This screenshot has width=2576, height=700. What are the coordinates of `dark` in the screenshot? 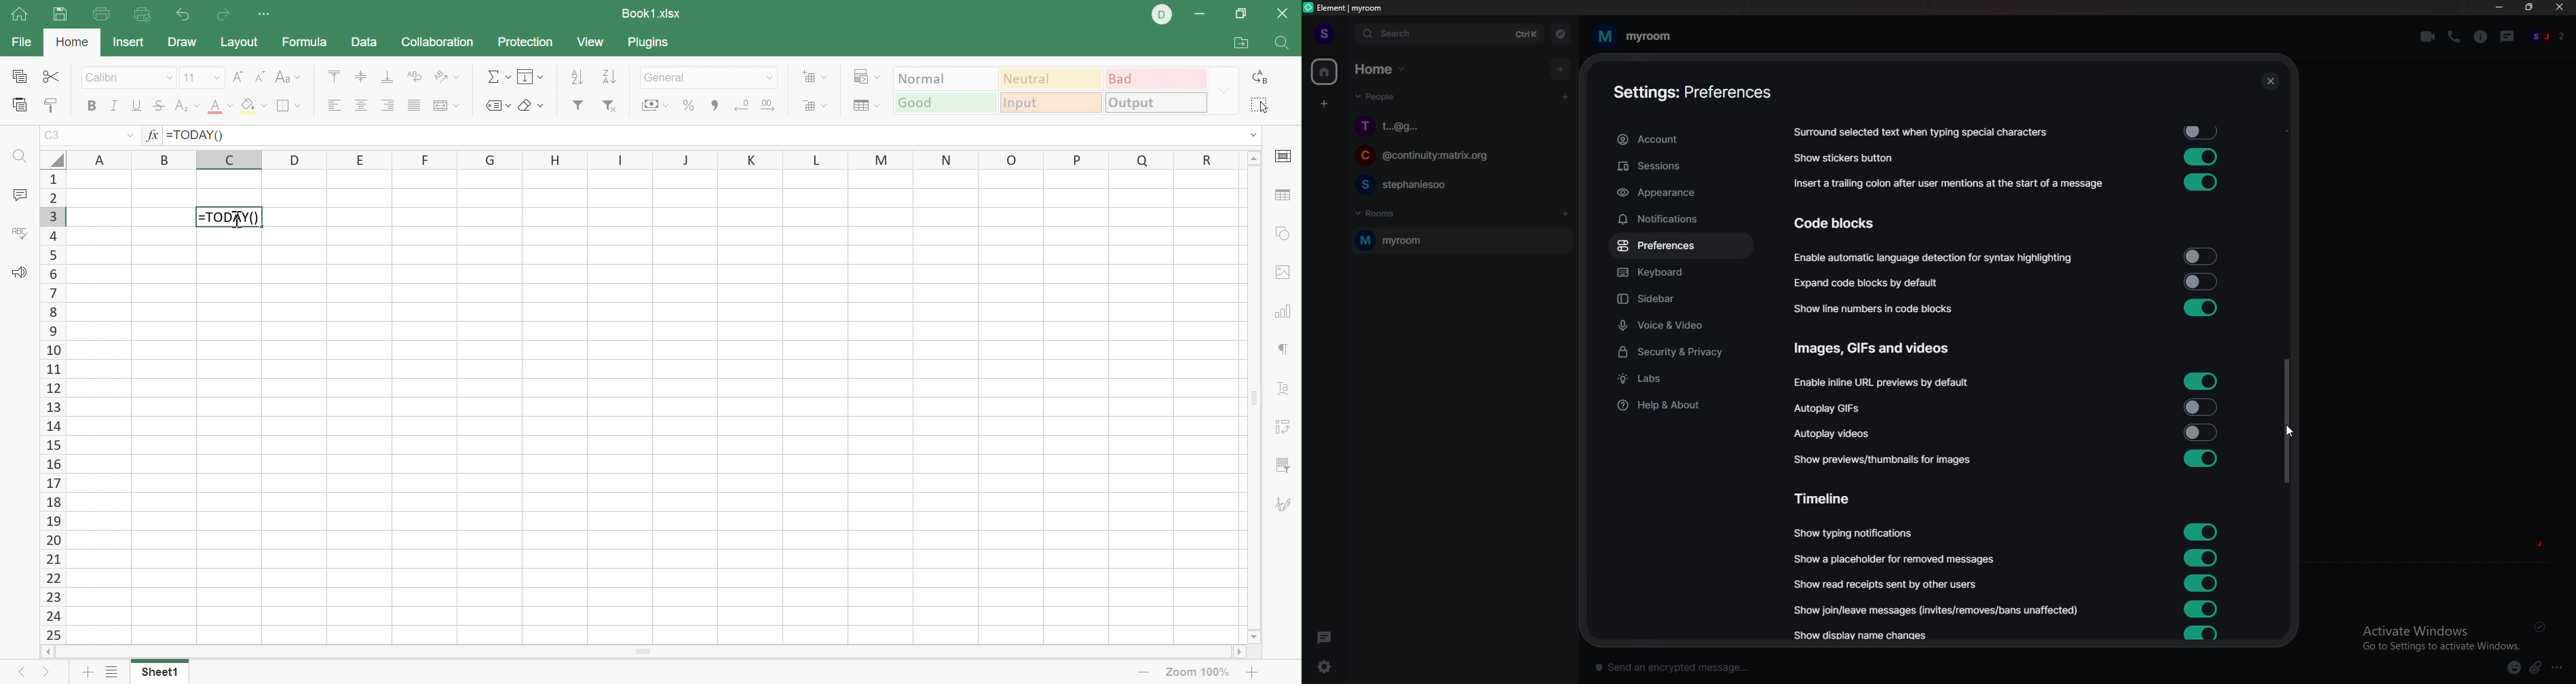 It's located at (1327, 637).